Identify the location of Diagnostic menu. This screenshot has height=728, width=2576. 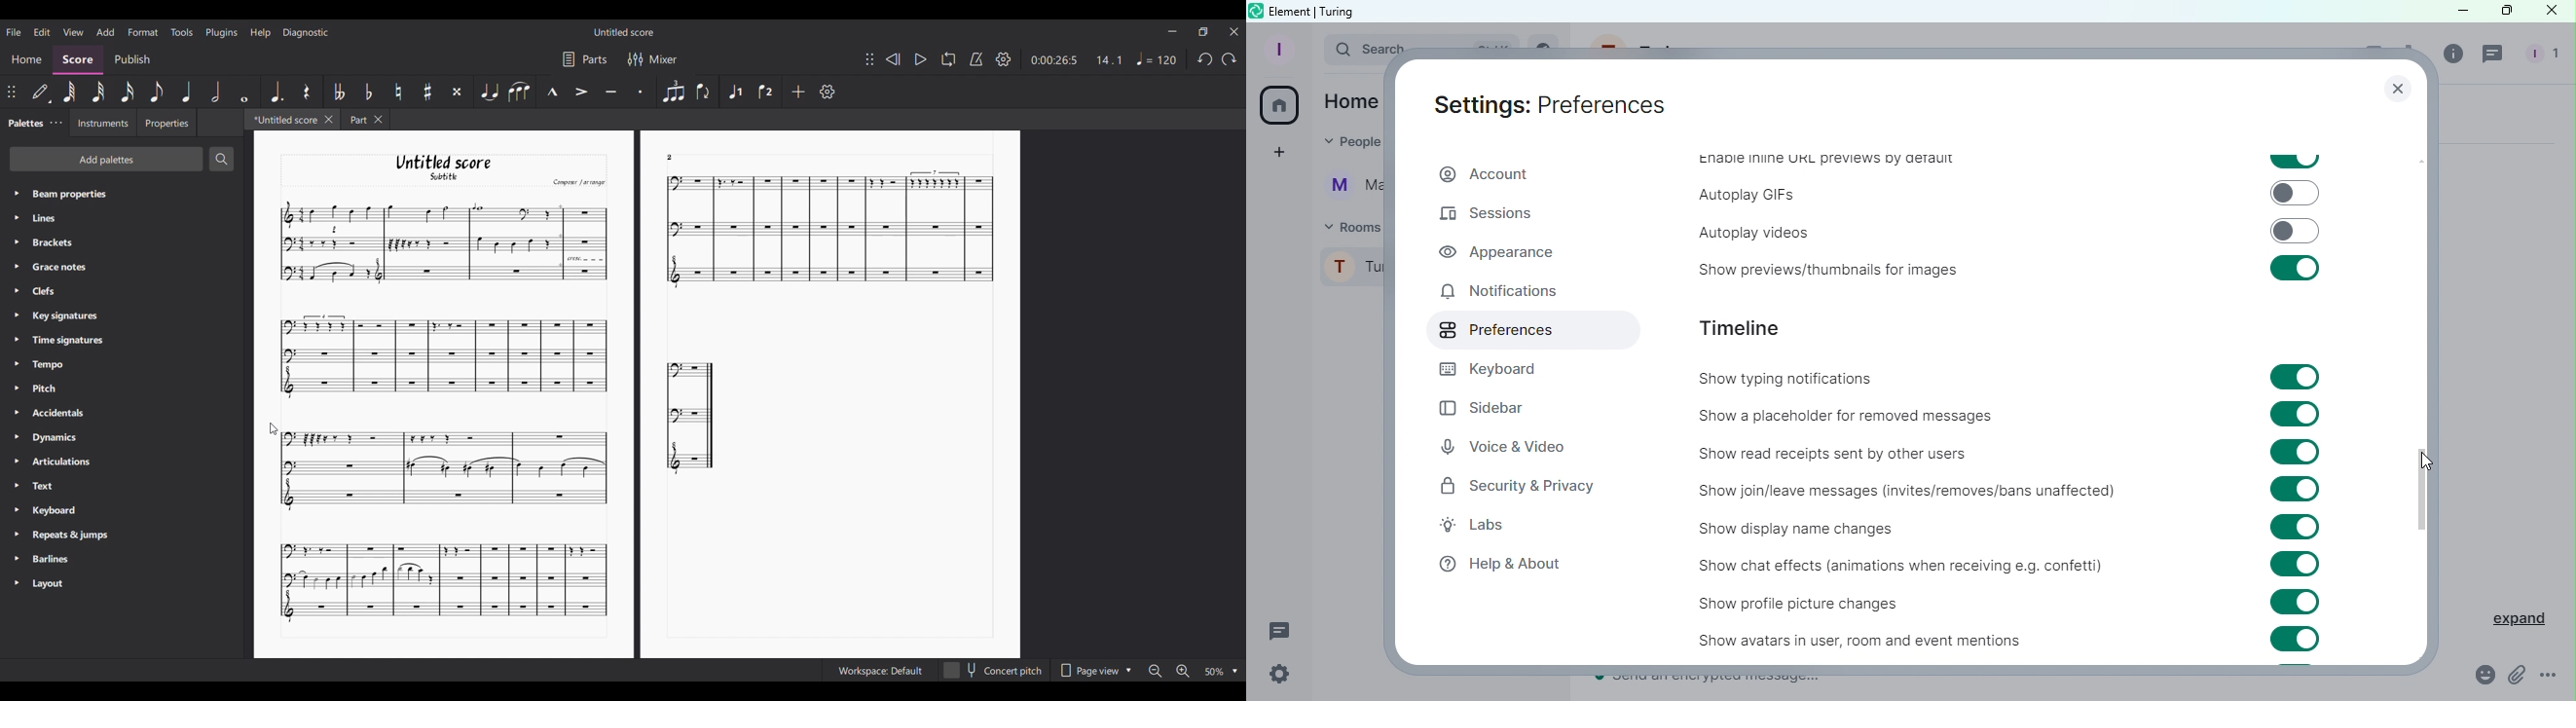
(306, 32).